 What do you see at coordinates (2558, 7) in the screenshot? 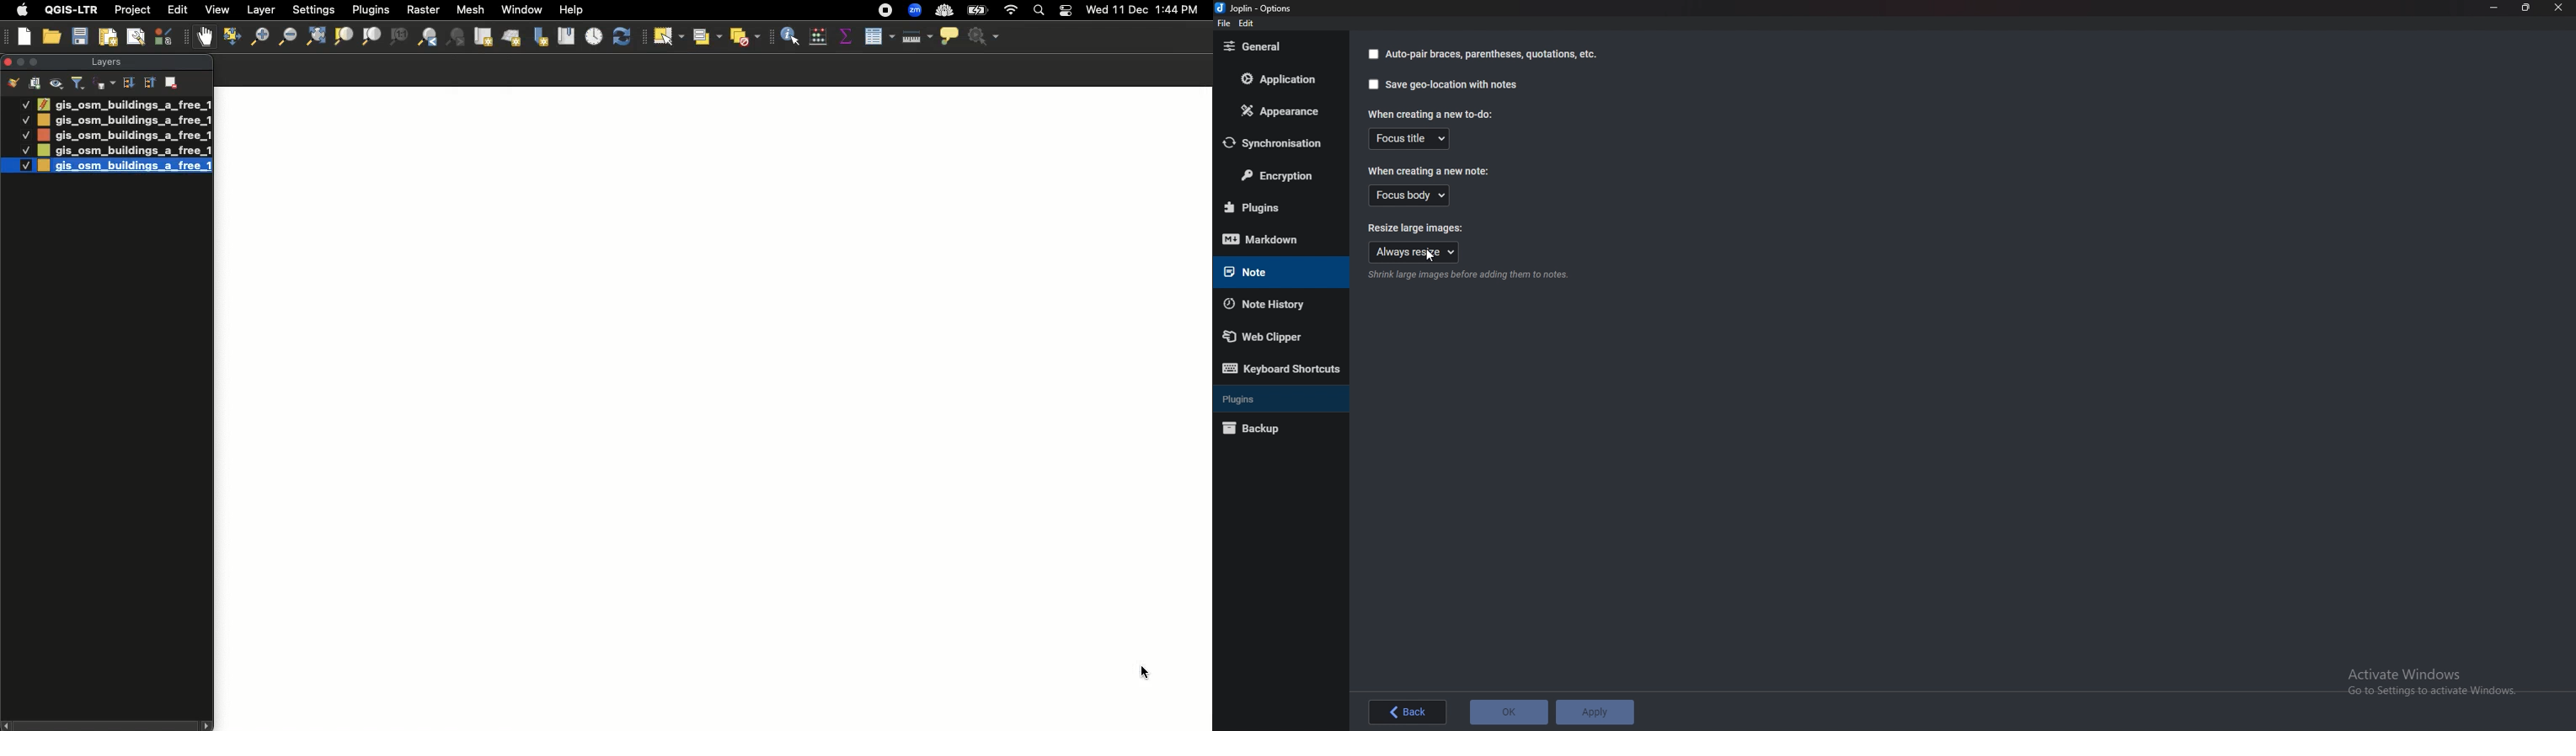
I see `Close` at bounding box center [2558, 7].